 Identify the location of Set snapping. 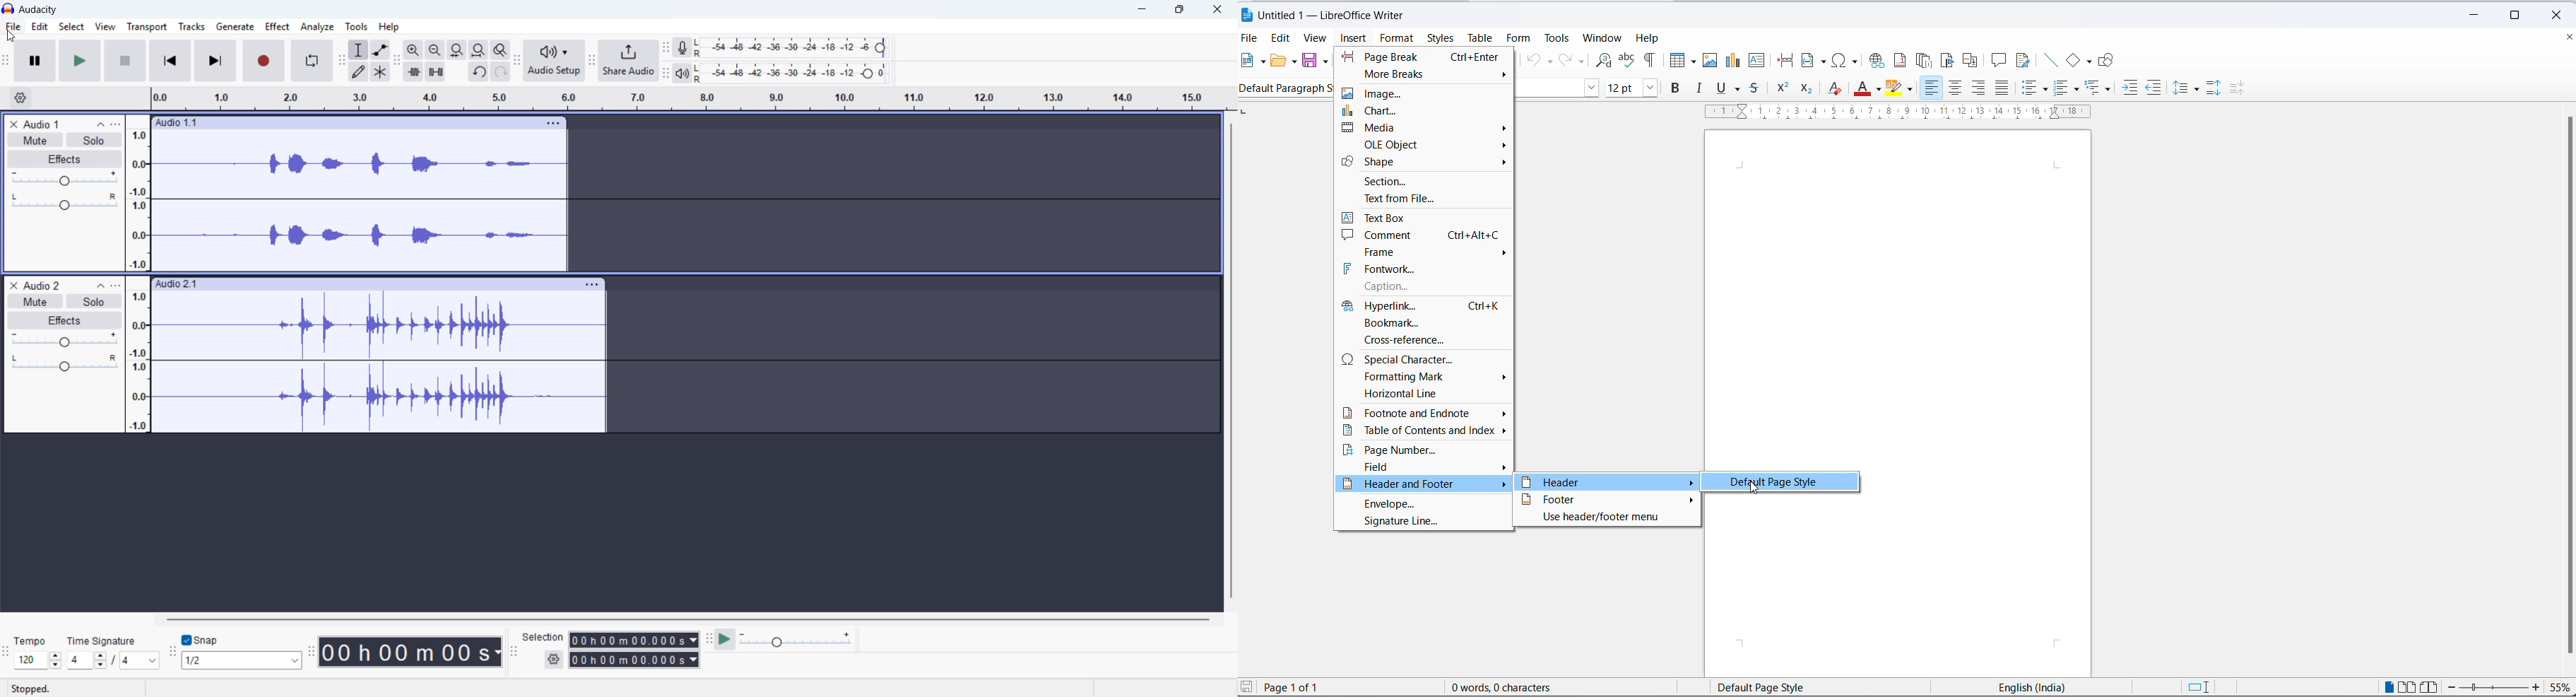
(243, 660).